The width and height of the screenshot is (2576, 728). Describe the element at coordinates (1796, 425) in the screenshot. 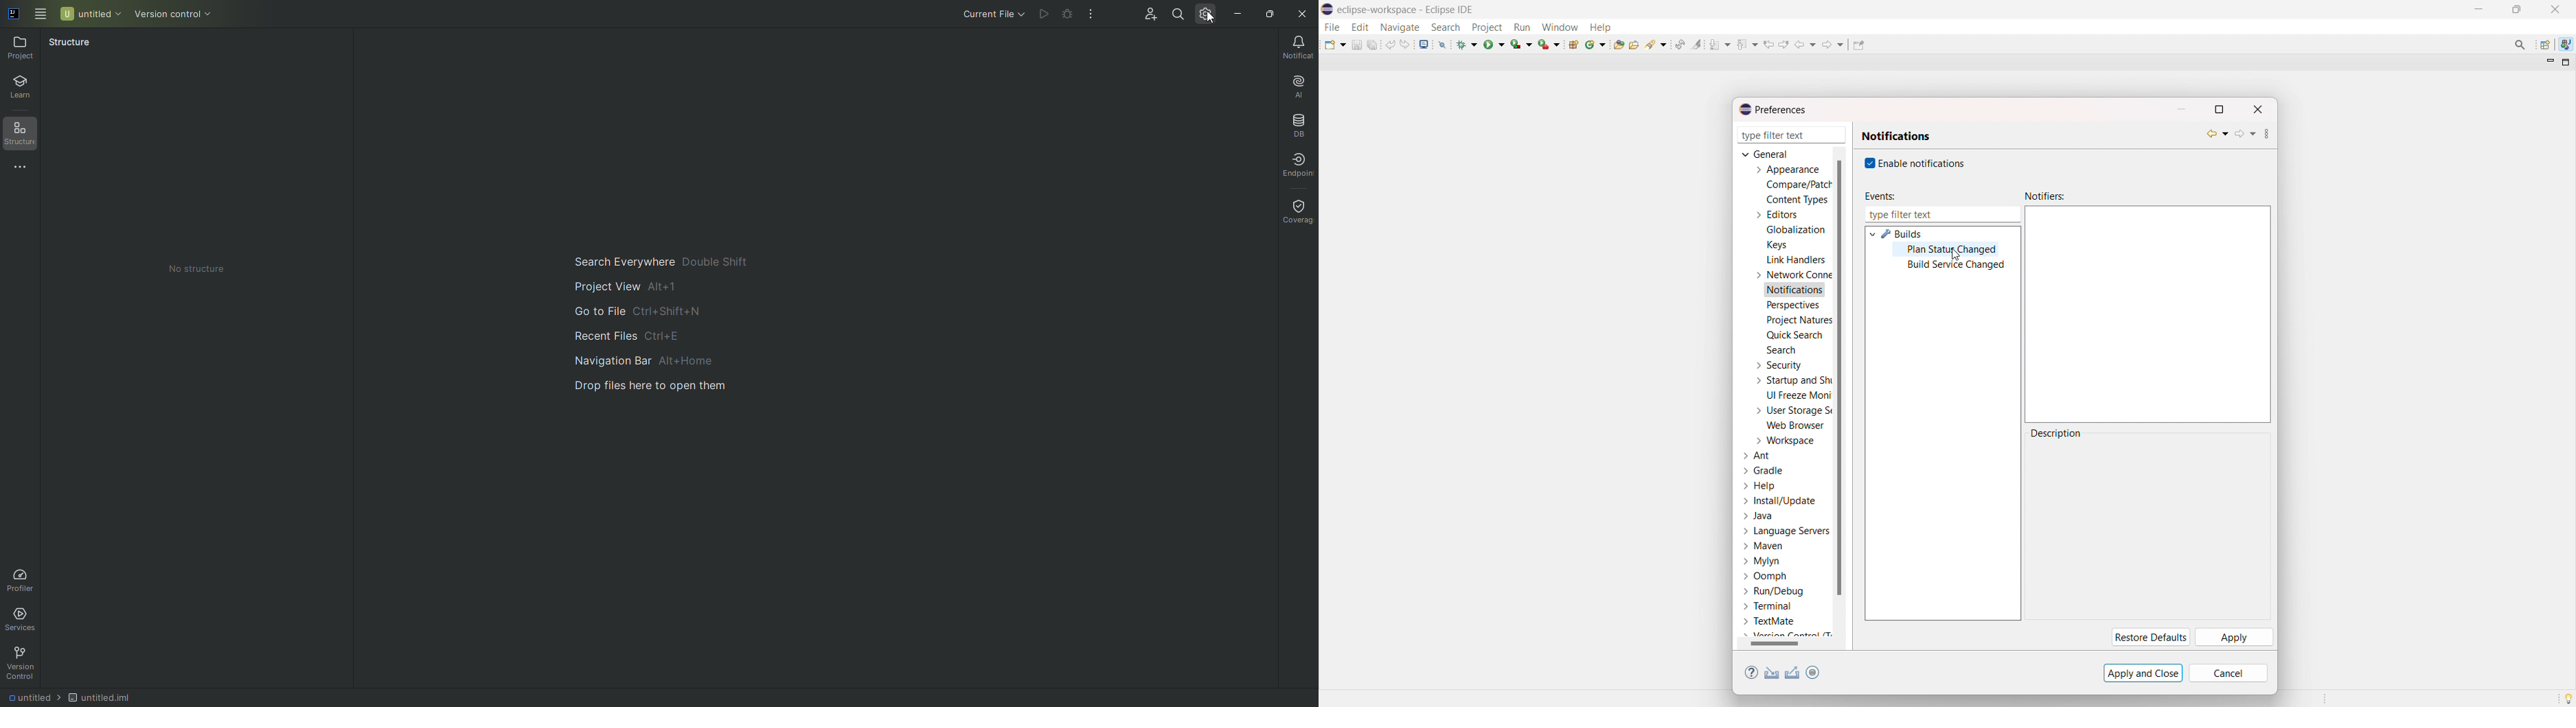

I see `web browser` at that location.